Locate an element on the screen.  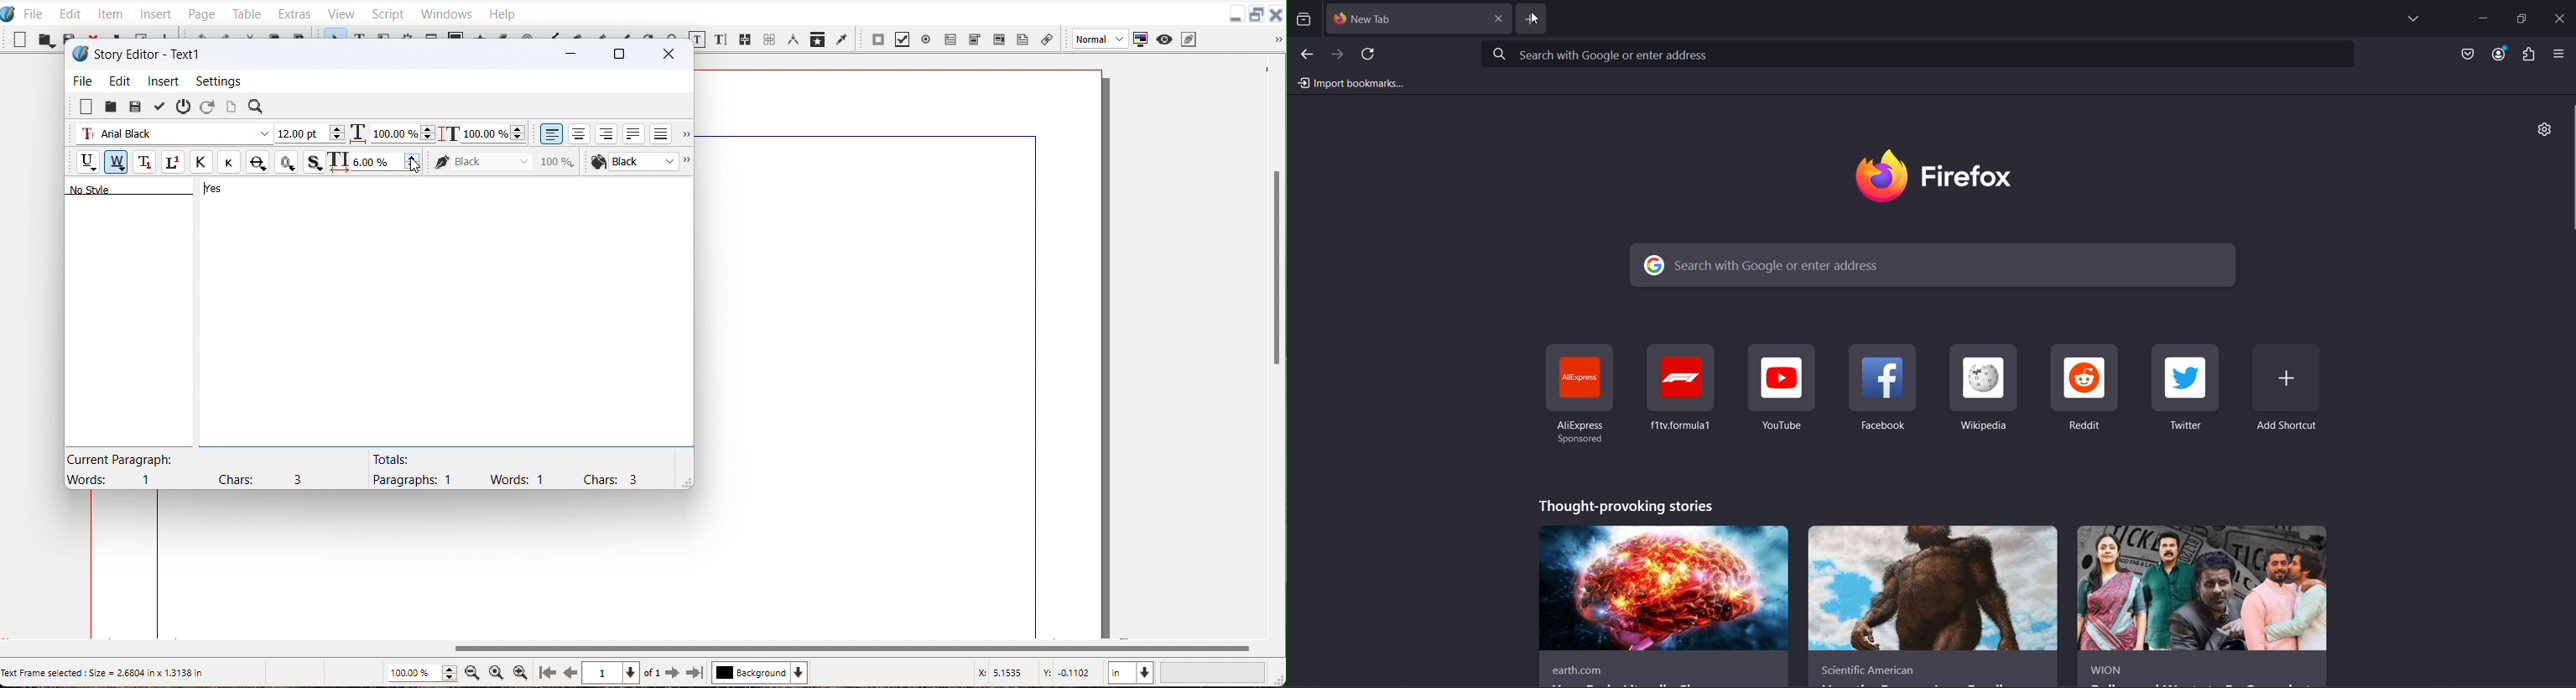
Settings is located at coordinates (218, 82).